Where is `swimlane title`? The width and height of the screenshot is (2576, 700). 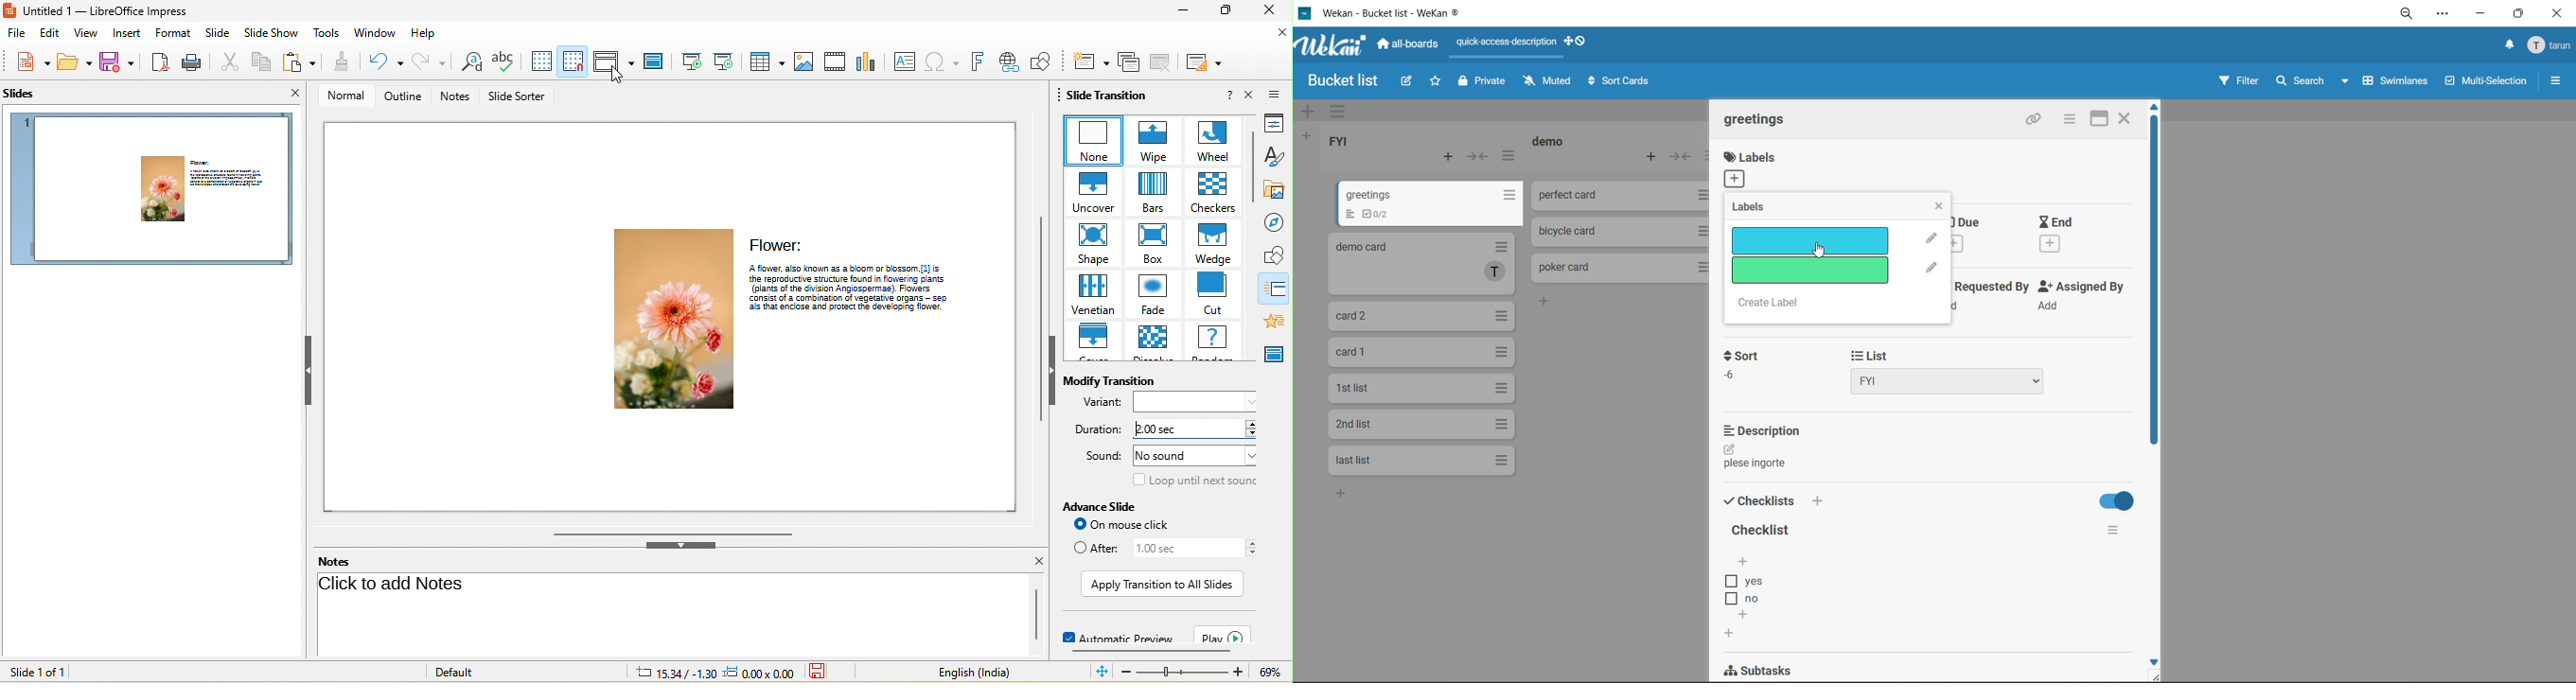 swimlane title is located at coordinates (1937, 111).